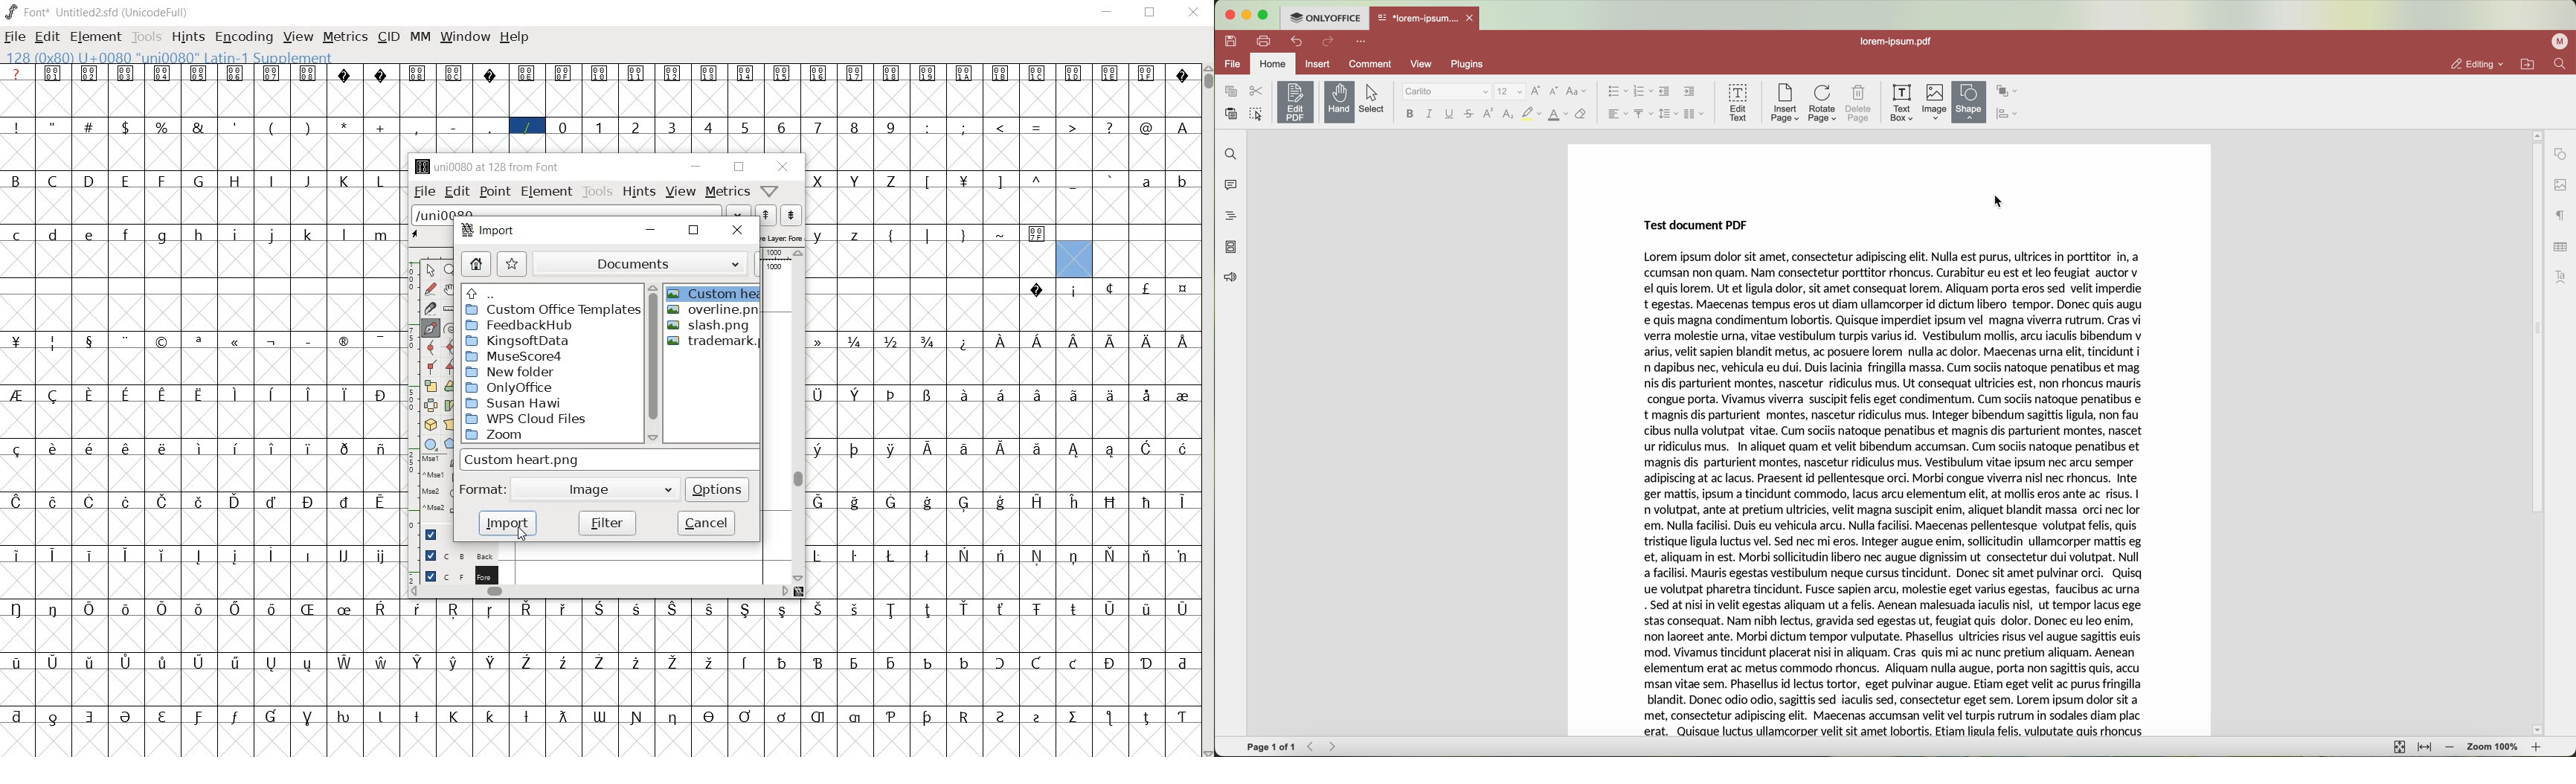  Describe the element at coordinates (1408, 113) in the screenshot. I see `bold` at that location.